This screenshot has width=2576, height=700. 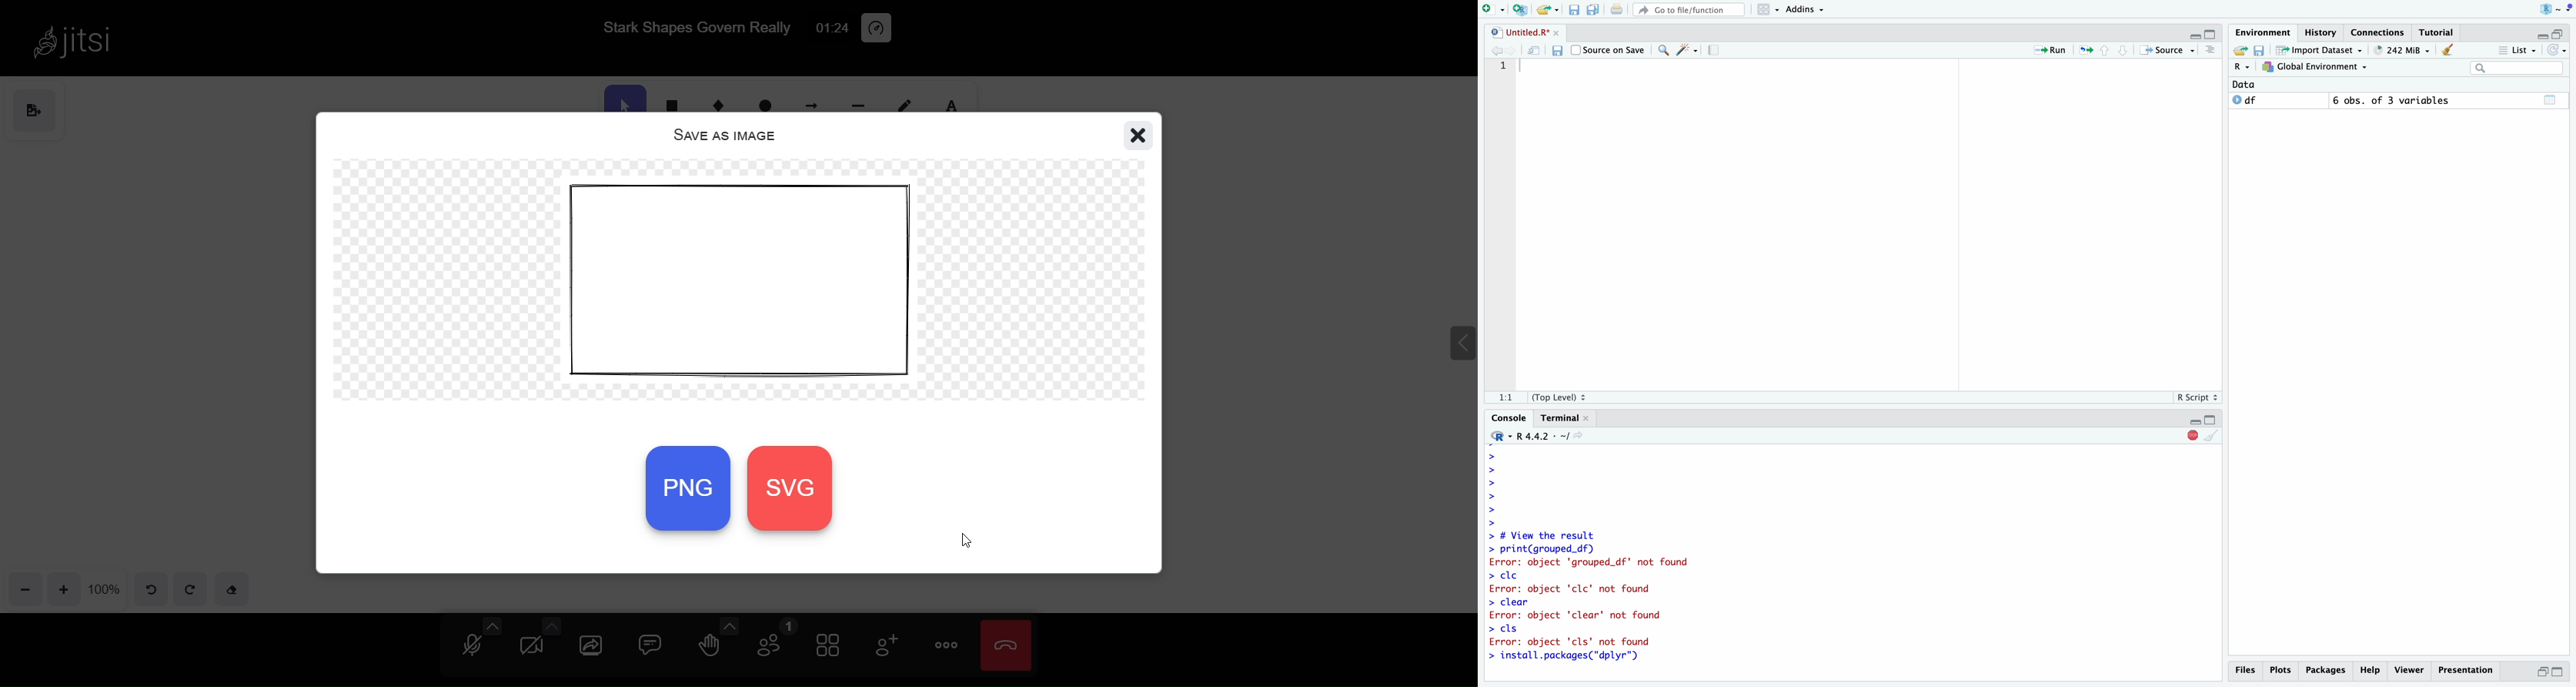 I want to click on Clear, so click(x=2210, y=435).